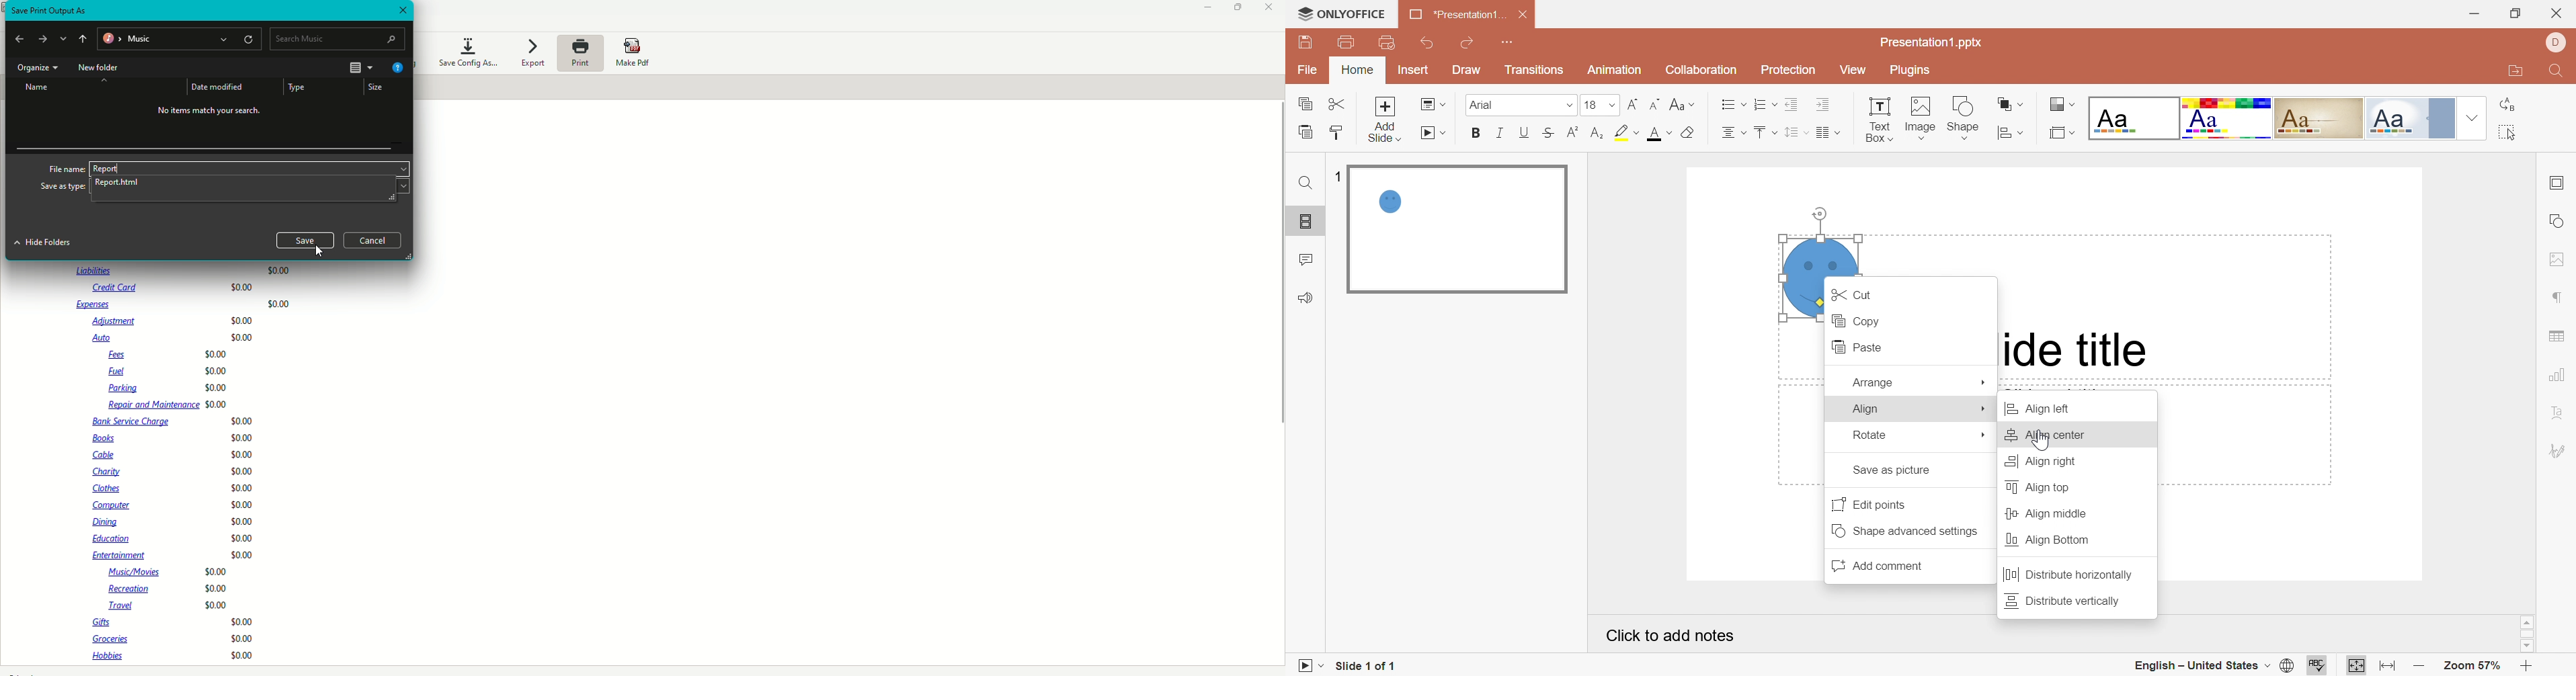  What do you see at coordinates (2013, 133) in the screenshot?
I see `Align shape` at bounding box center [2013, 133].